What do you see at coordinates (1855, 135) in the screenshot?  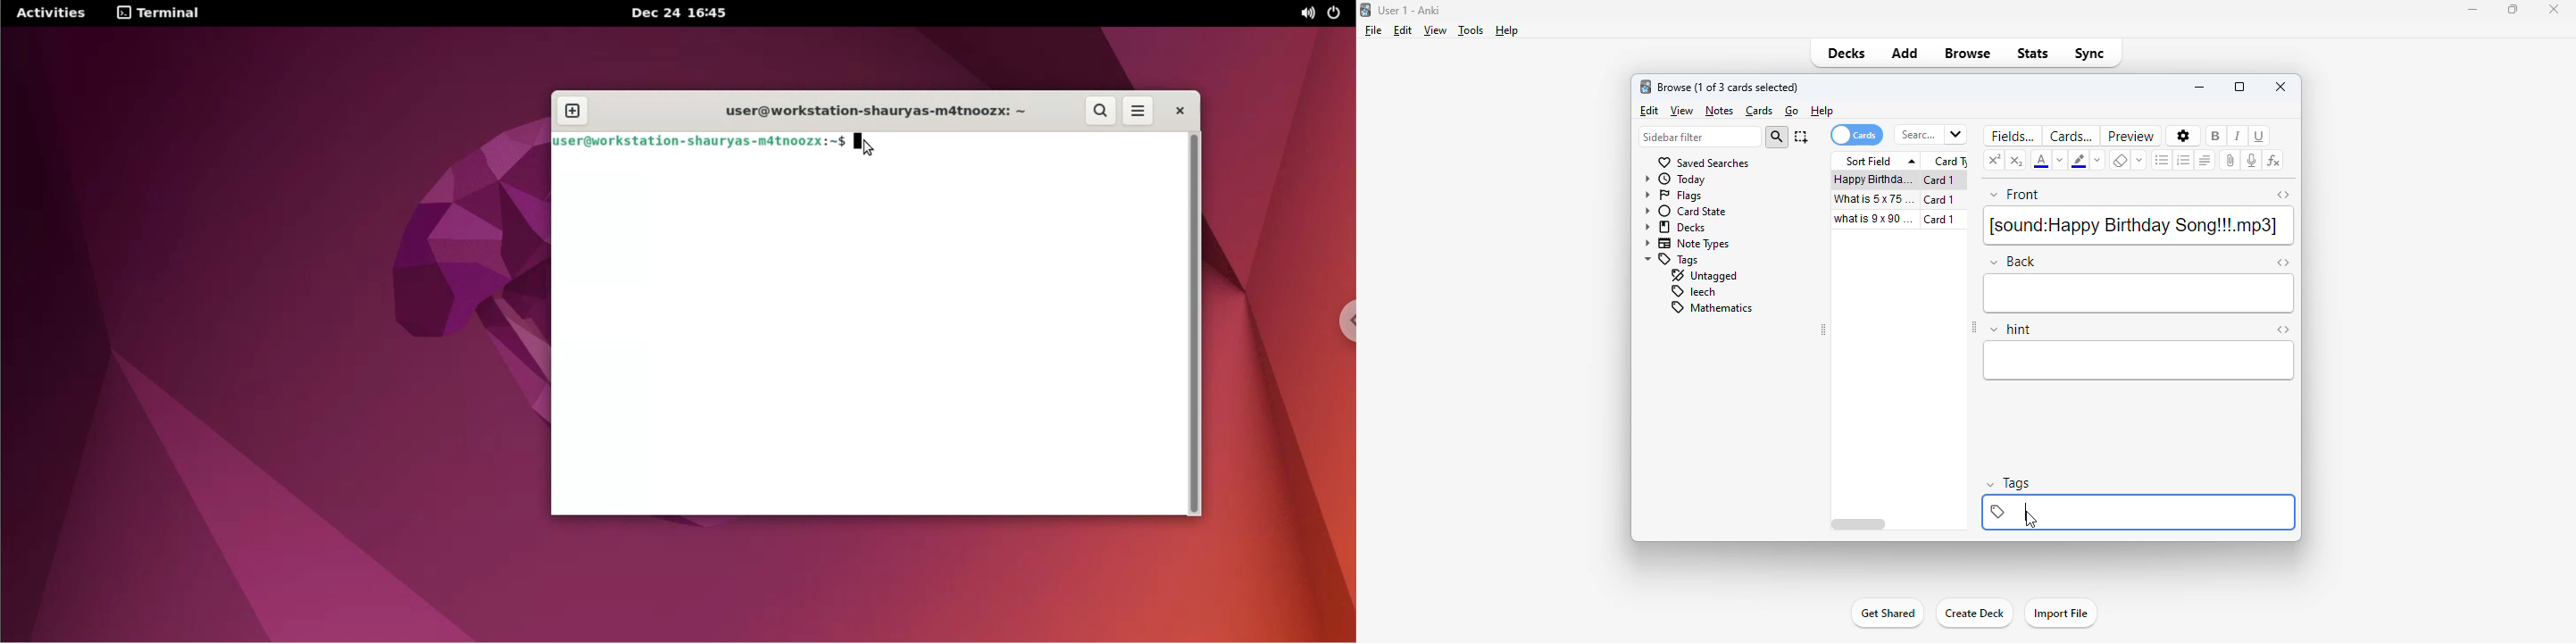 I see `cards` at bounding box center [1855, 135].